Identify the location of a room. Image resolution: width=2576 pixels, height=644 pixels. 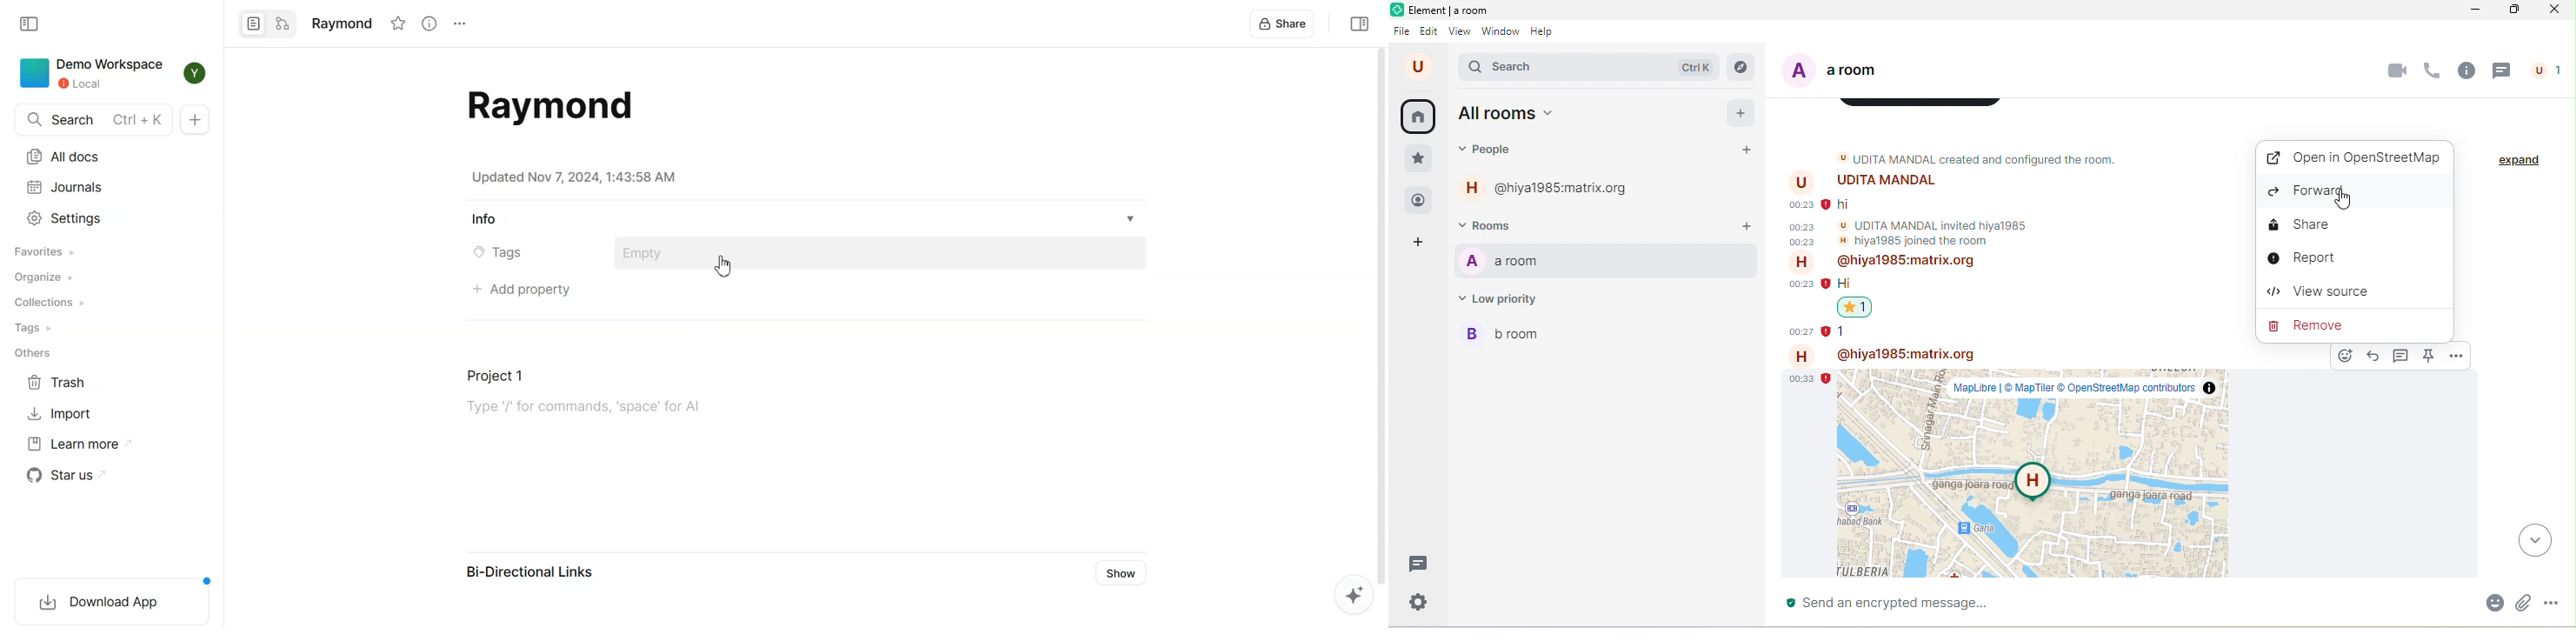
(1841, 71).